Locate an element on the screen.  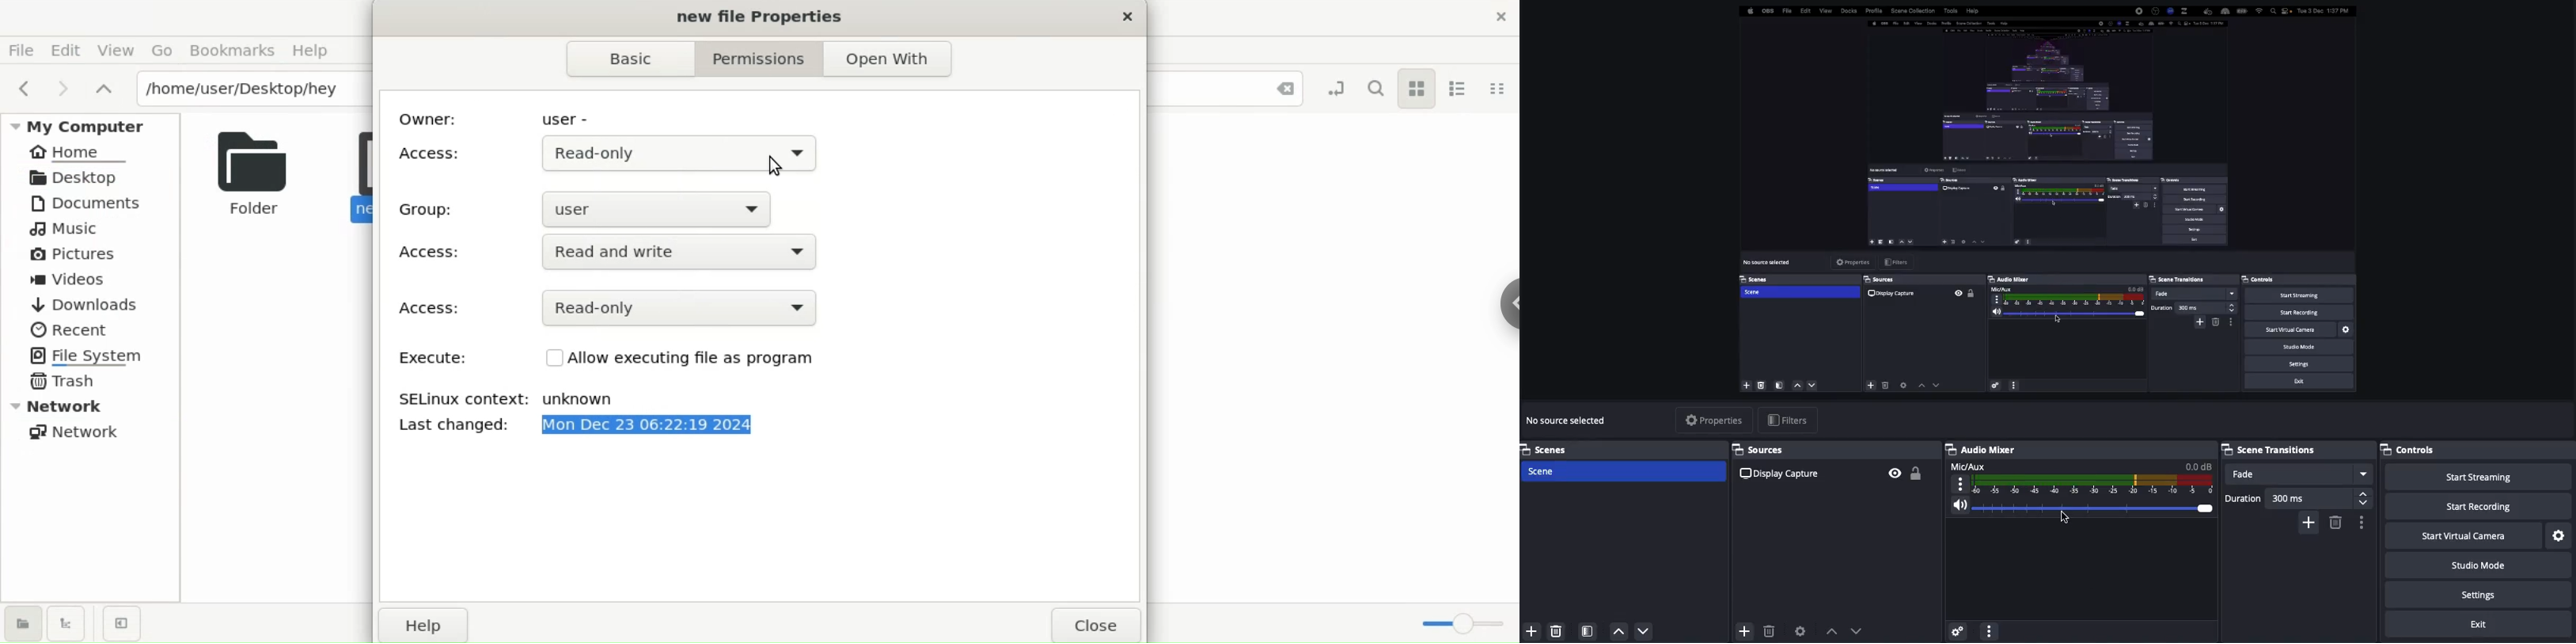
Properties is located at coordinates (1714, 419).